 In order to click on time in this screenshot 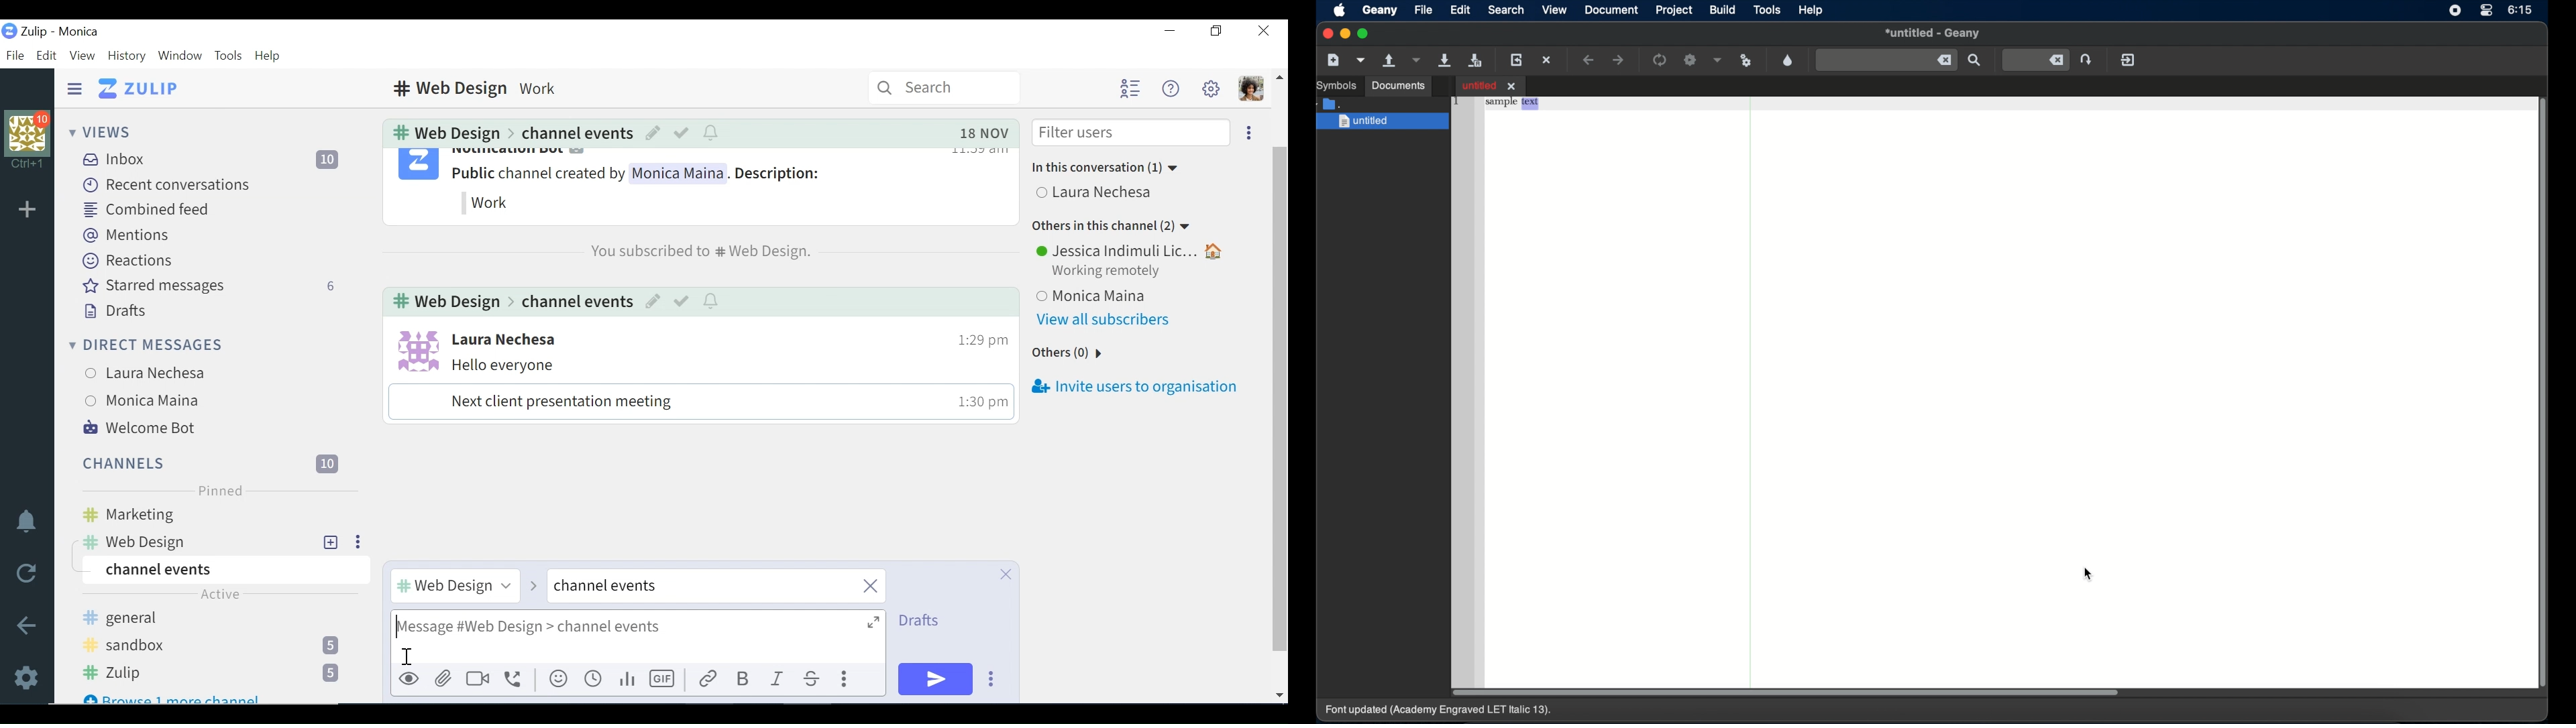, I will do `click(977, 404)`.